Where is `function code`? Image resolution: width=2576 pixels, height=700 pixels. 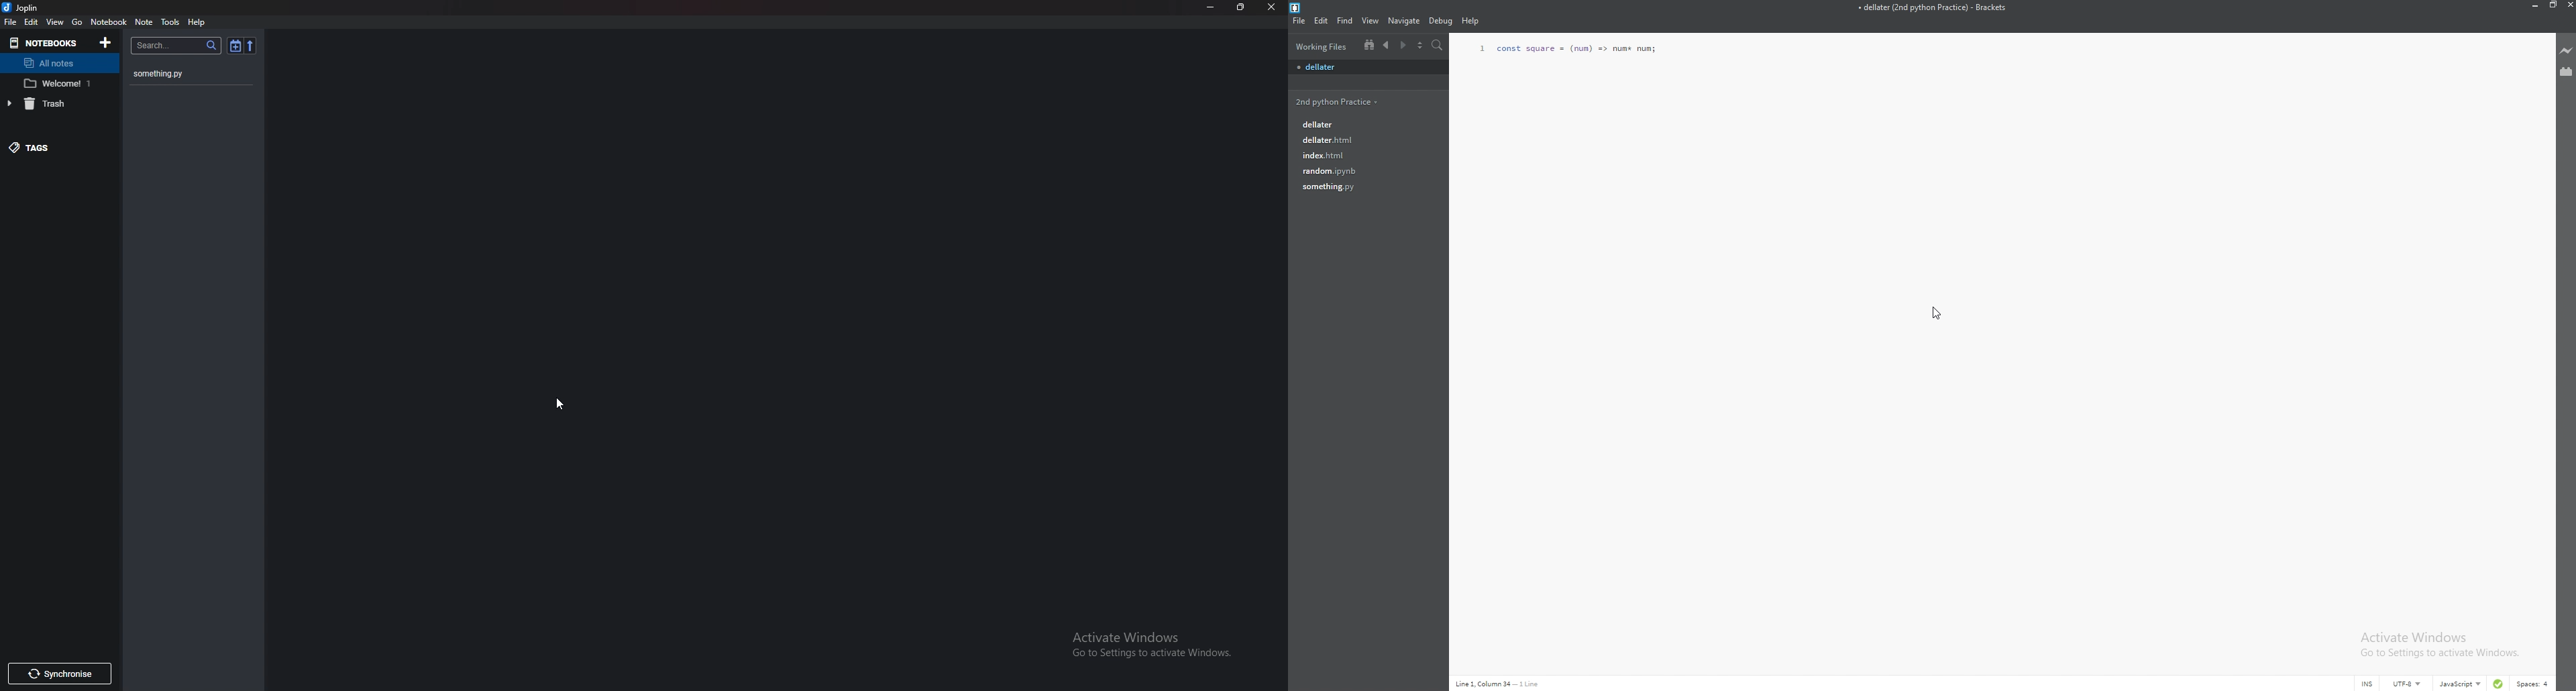 function code is located at coordinates (1571, 48).